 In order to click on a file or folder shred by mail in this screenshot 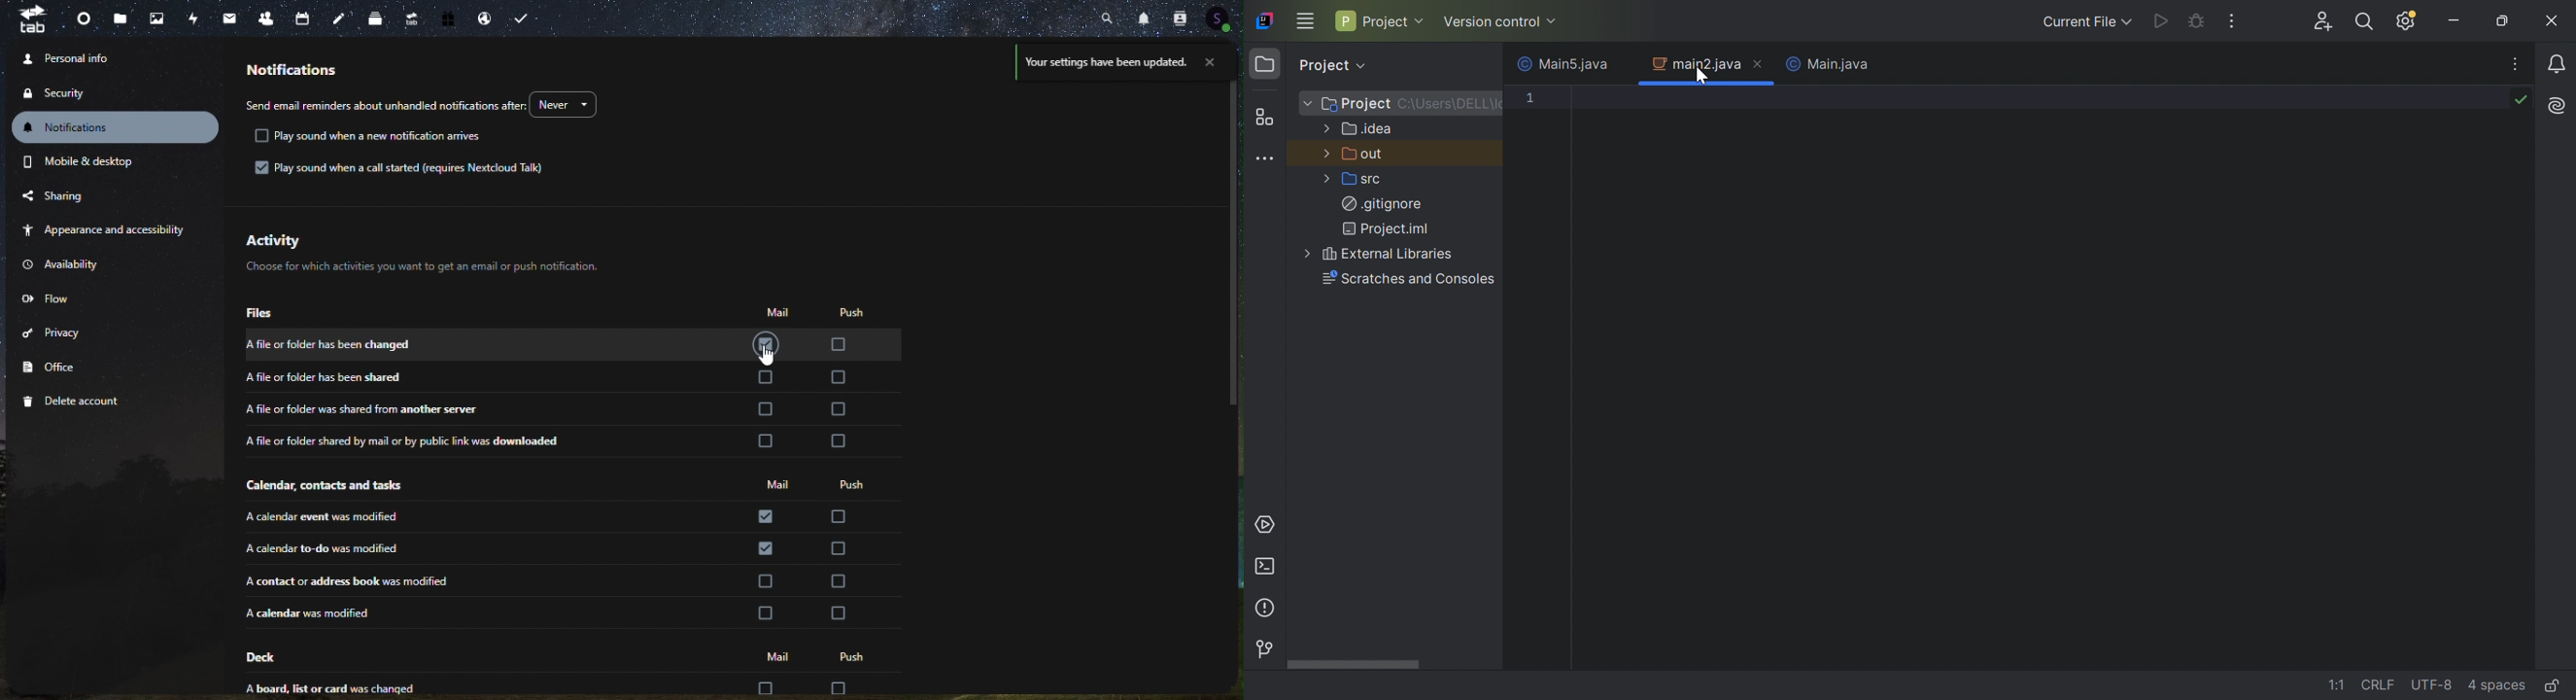, I will do `click(409, 440)`.